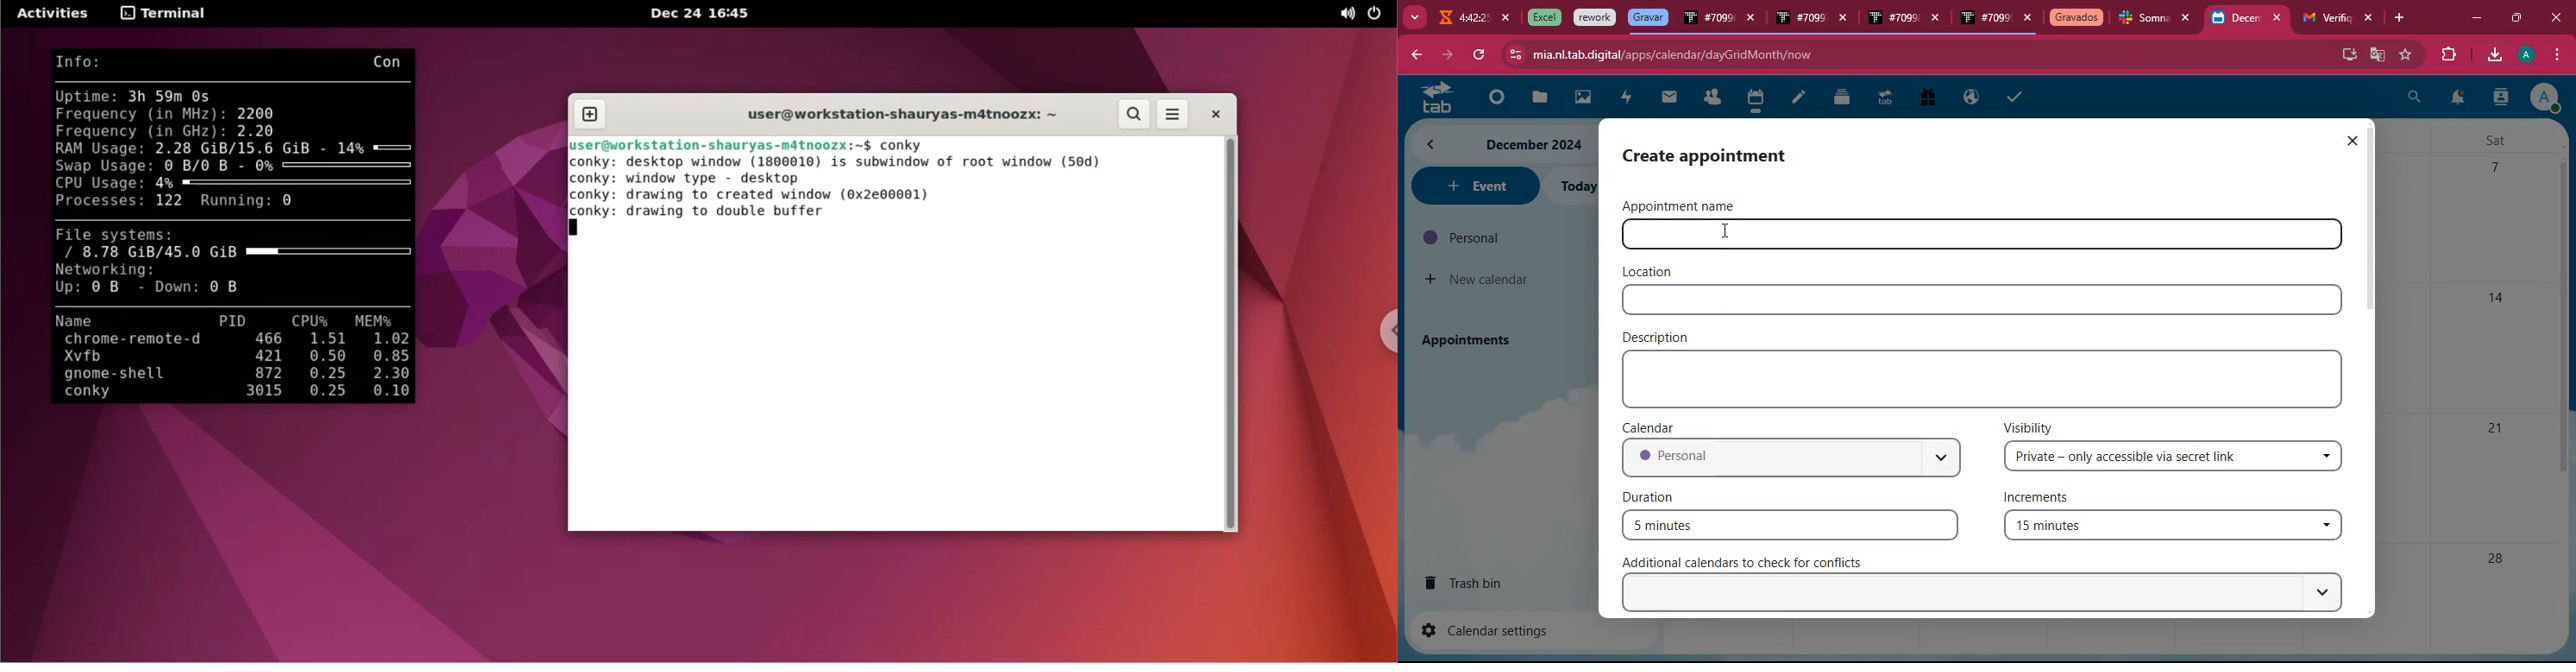 The height and width of the screenshot is (672, 2576). Describe the element at coordinates (2017, 96) in the screenshot. I see `taks` at that location.